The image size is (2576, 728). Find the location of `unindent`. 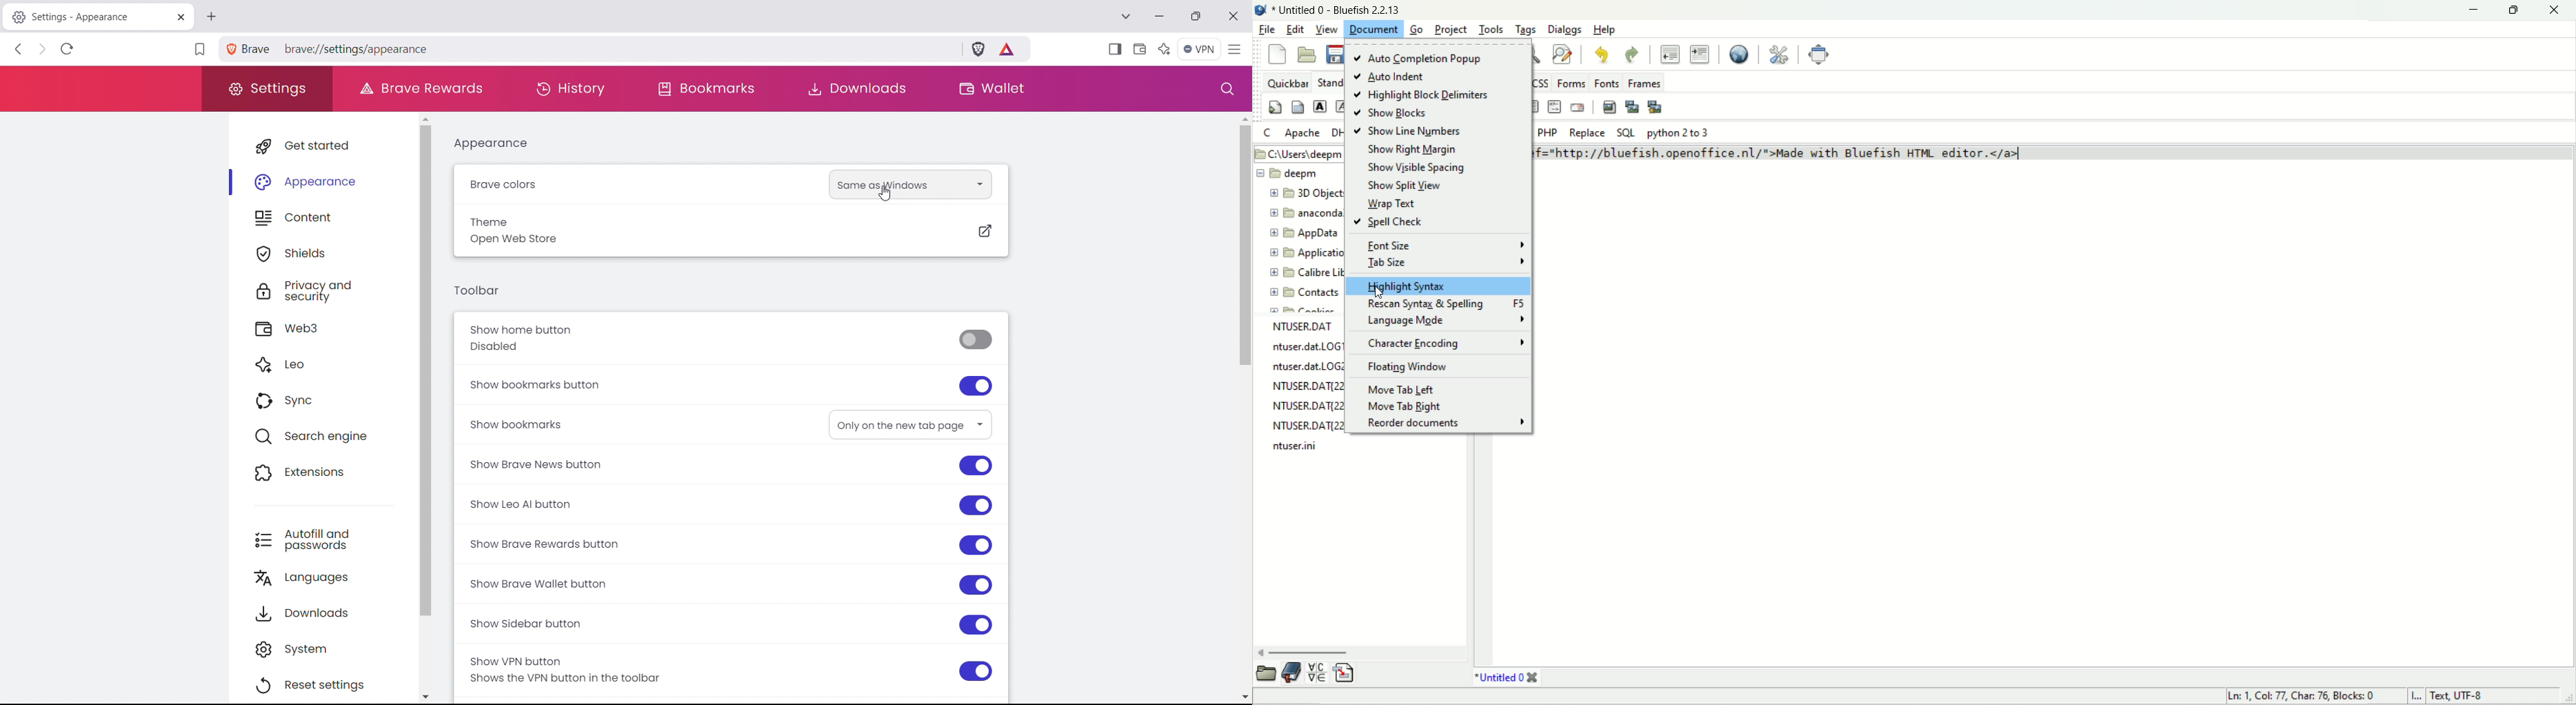

unindent is located at coordinates (1667, 54).